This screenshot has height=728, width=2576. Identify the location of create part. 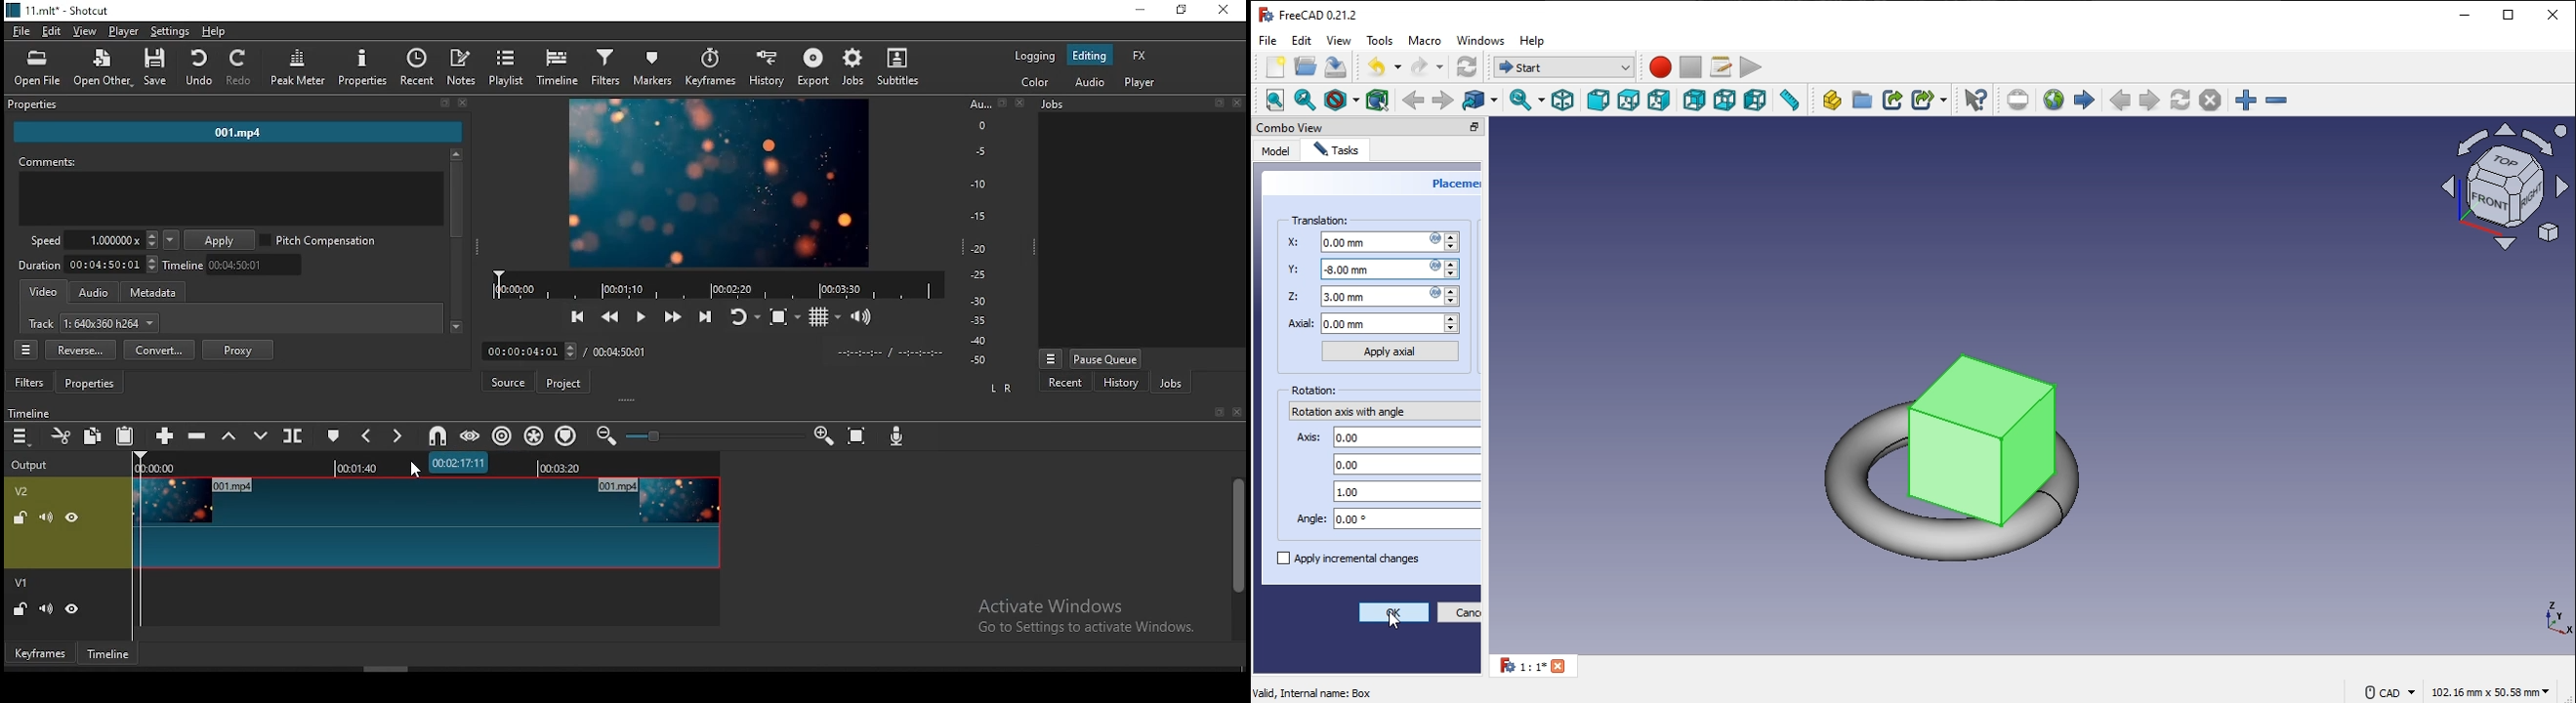
(1831, 101).